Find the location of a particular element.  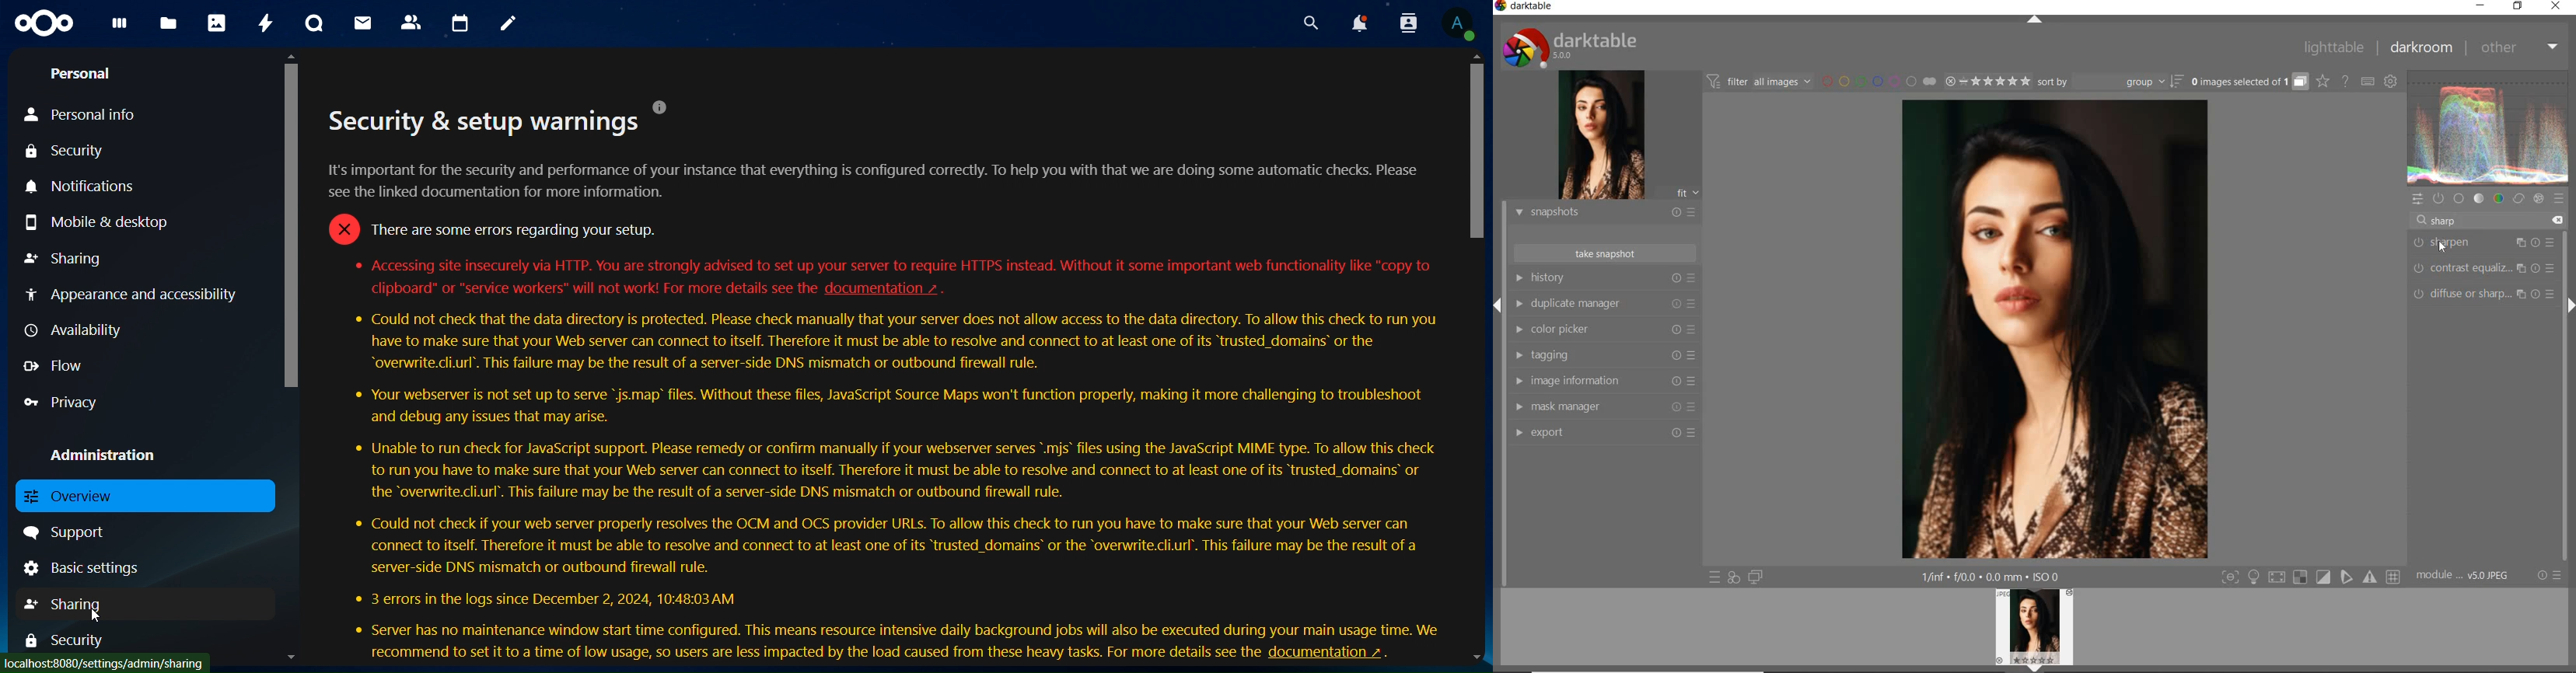

set keyboard shortcuts is located at coordinates (2369, 83).